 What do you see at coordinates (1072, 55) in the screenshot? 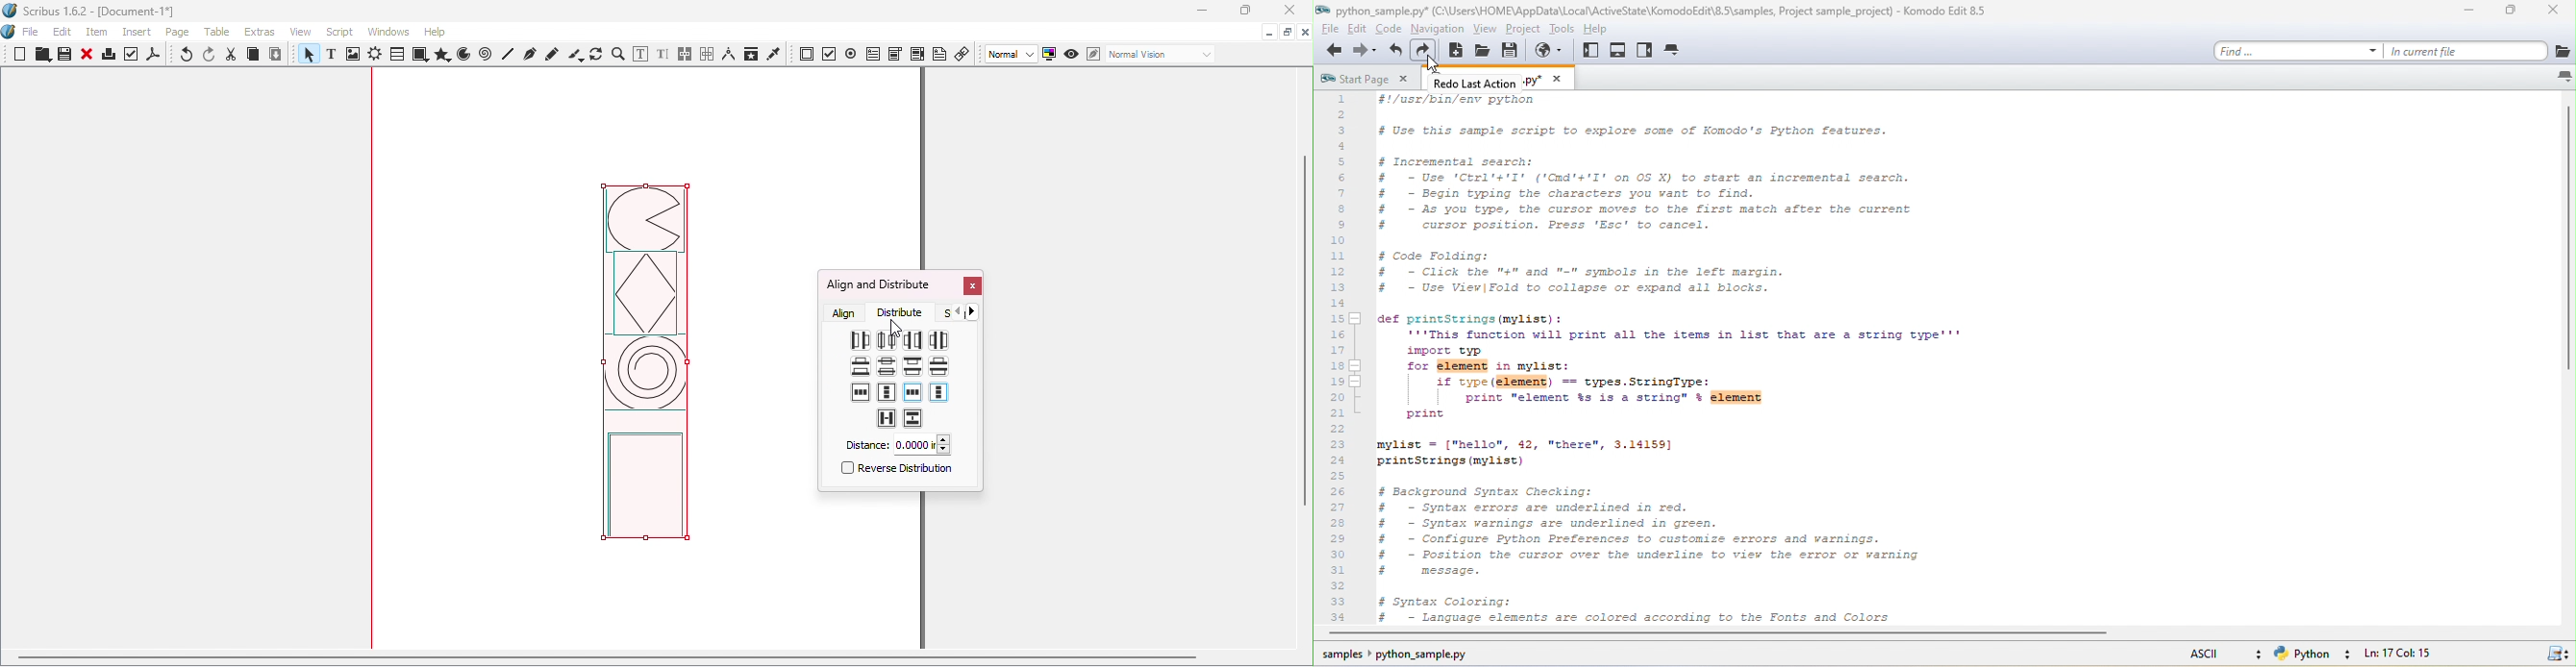
I see `Preview mode` at bounding box center [1072, 55].